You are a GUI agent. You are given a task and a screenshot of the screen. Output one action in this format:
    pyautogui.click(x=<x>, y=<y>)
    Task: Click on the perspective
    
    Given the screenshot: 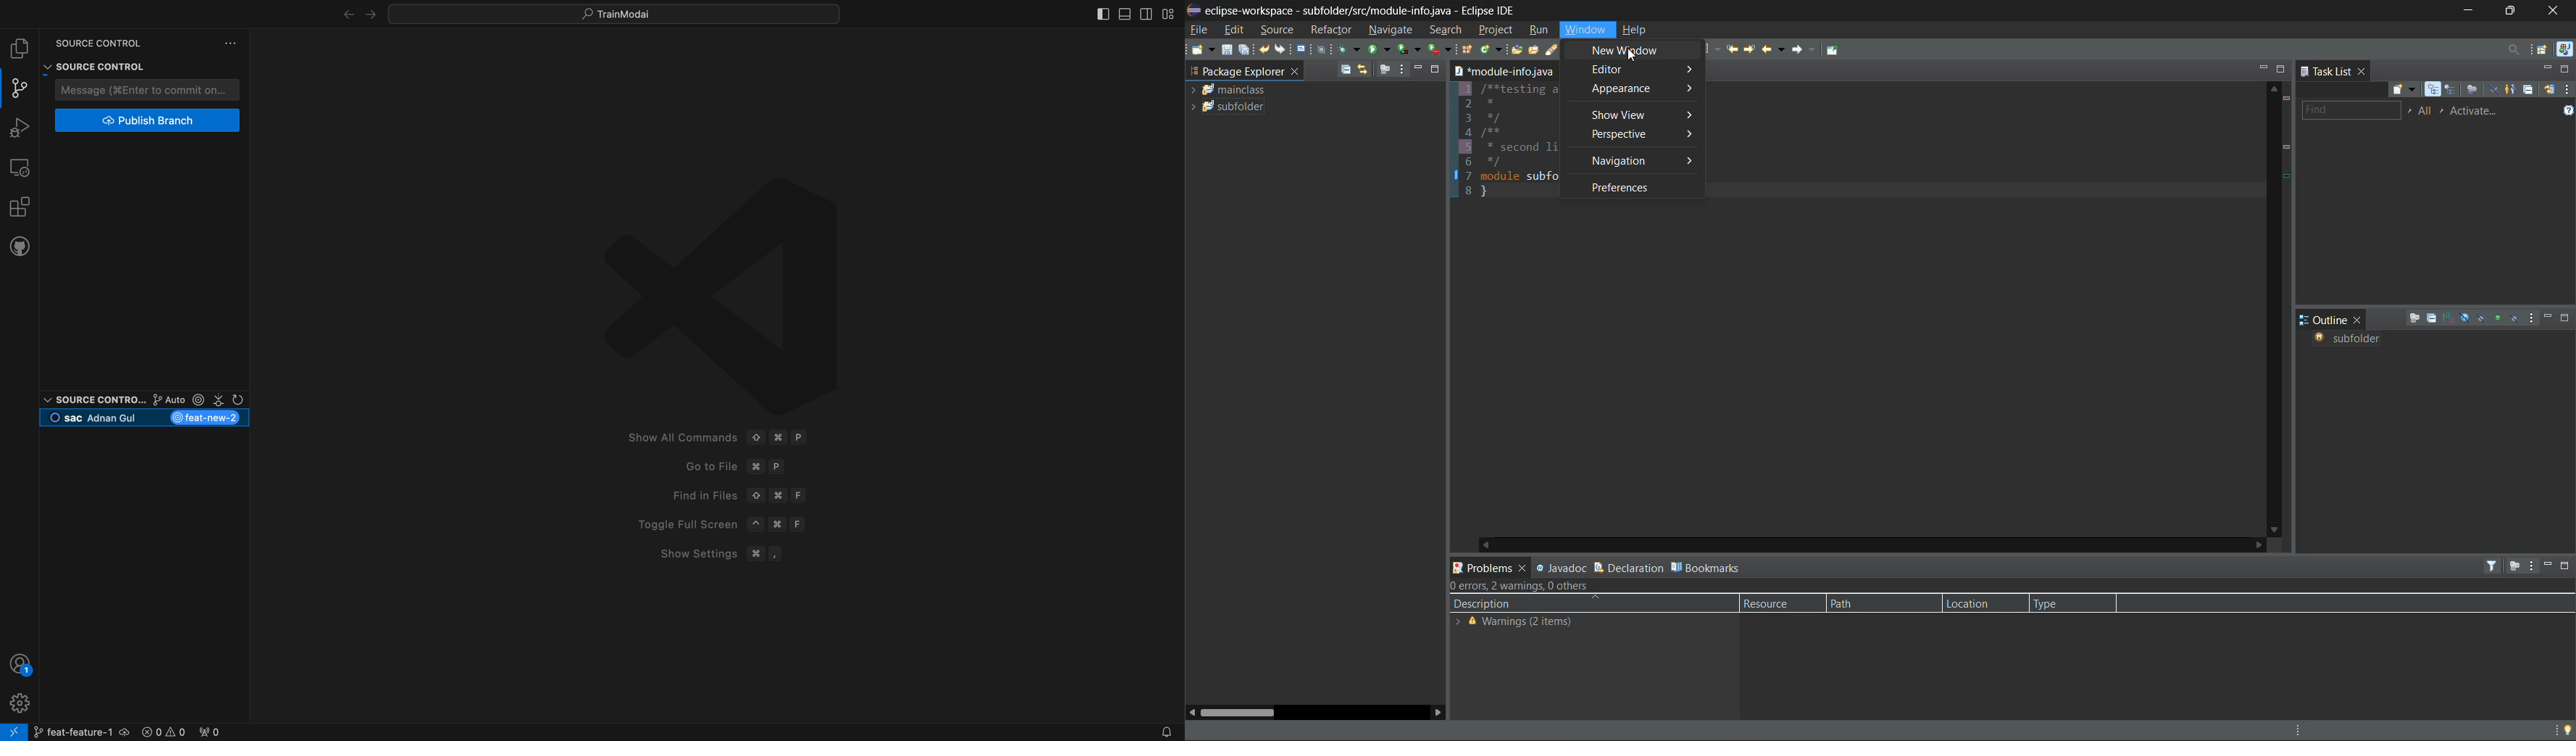 What is the action you would take?
    pyautogui.click(x=1641, y=136)
    